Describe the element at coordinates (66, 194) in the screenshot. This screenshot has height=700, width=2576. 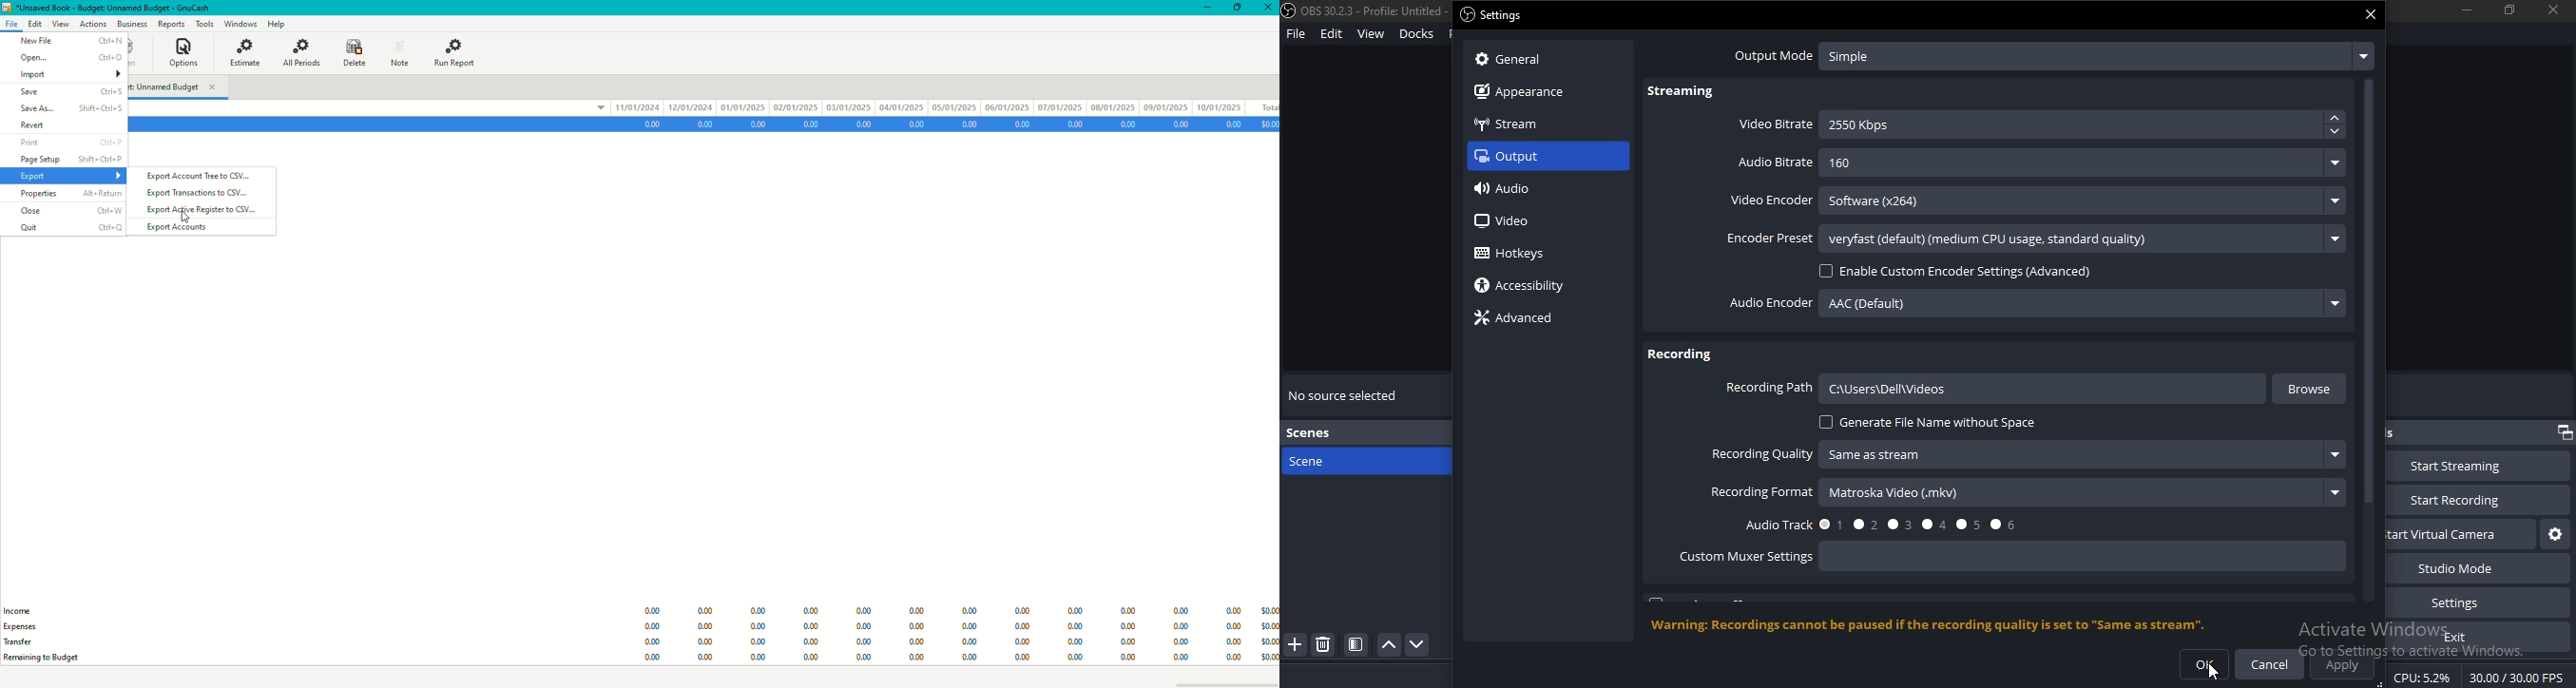
I see `Properties` at that location.